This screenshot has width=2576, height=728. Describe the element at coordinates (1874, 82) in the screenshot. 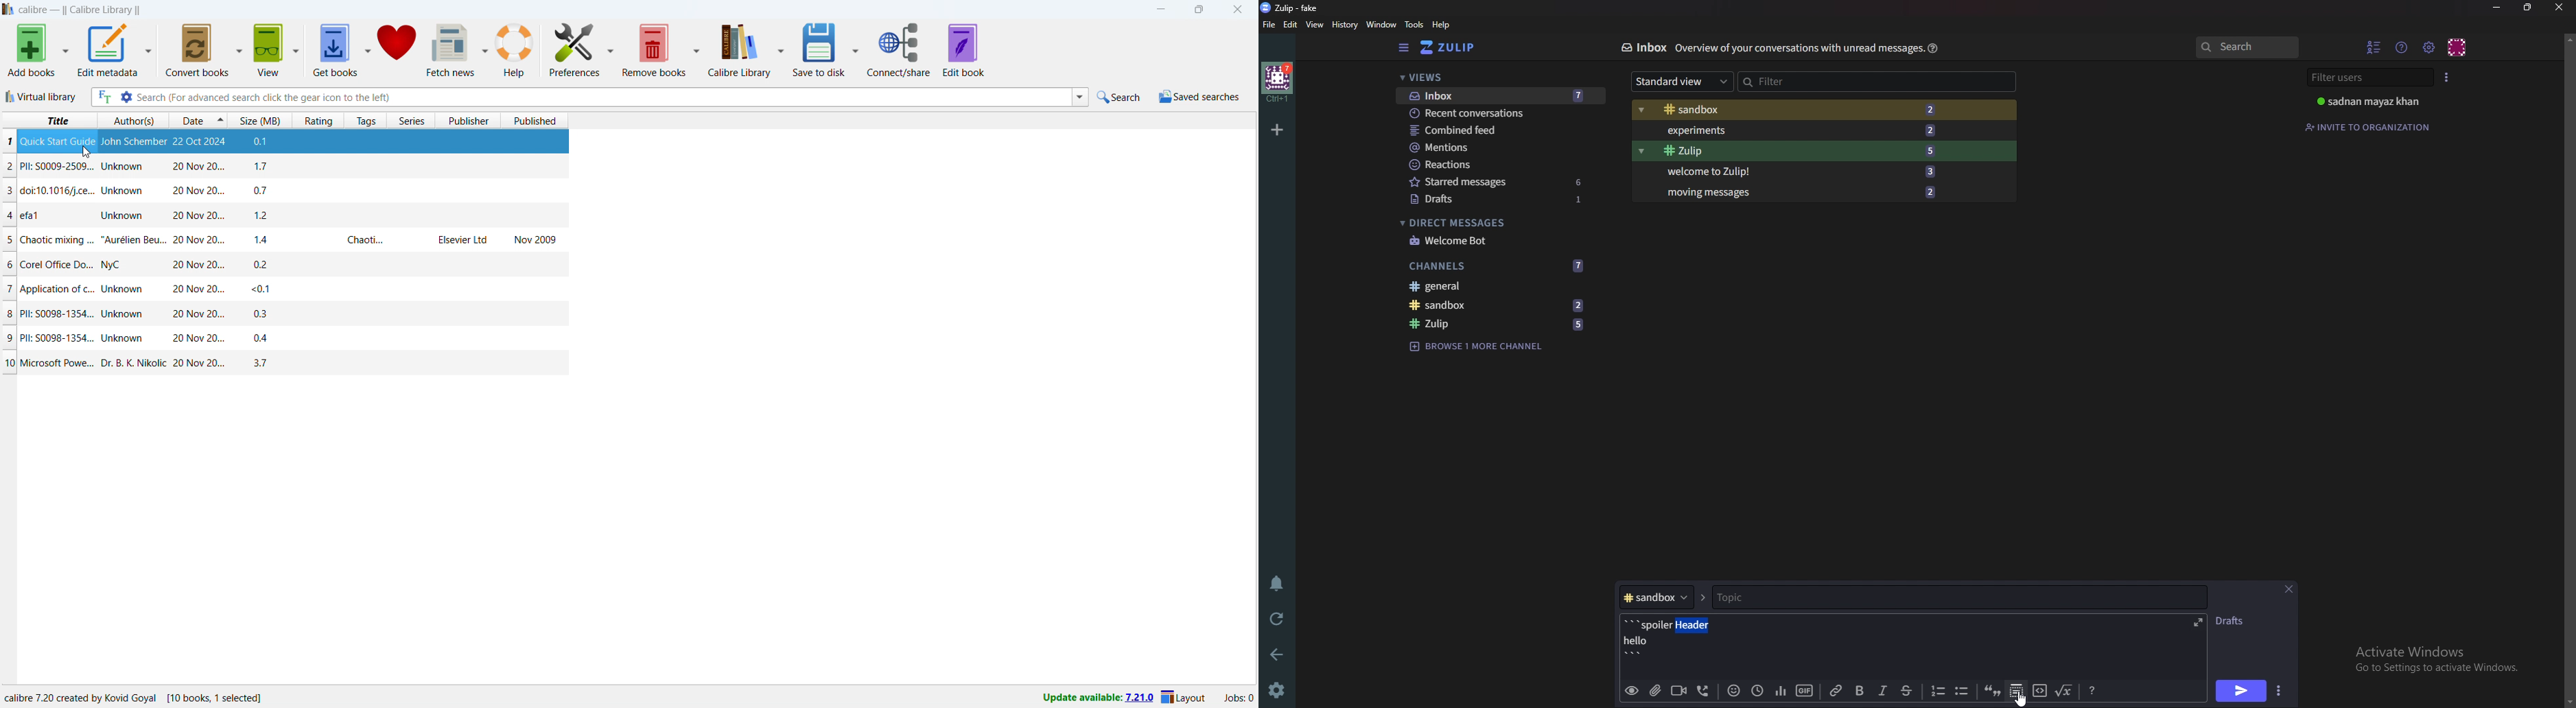

I see `Filter` at that location.